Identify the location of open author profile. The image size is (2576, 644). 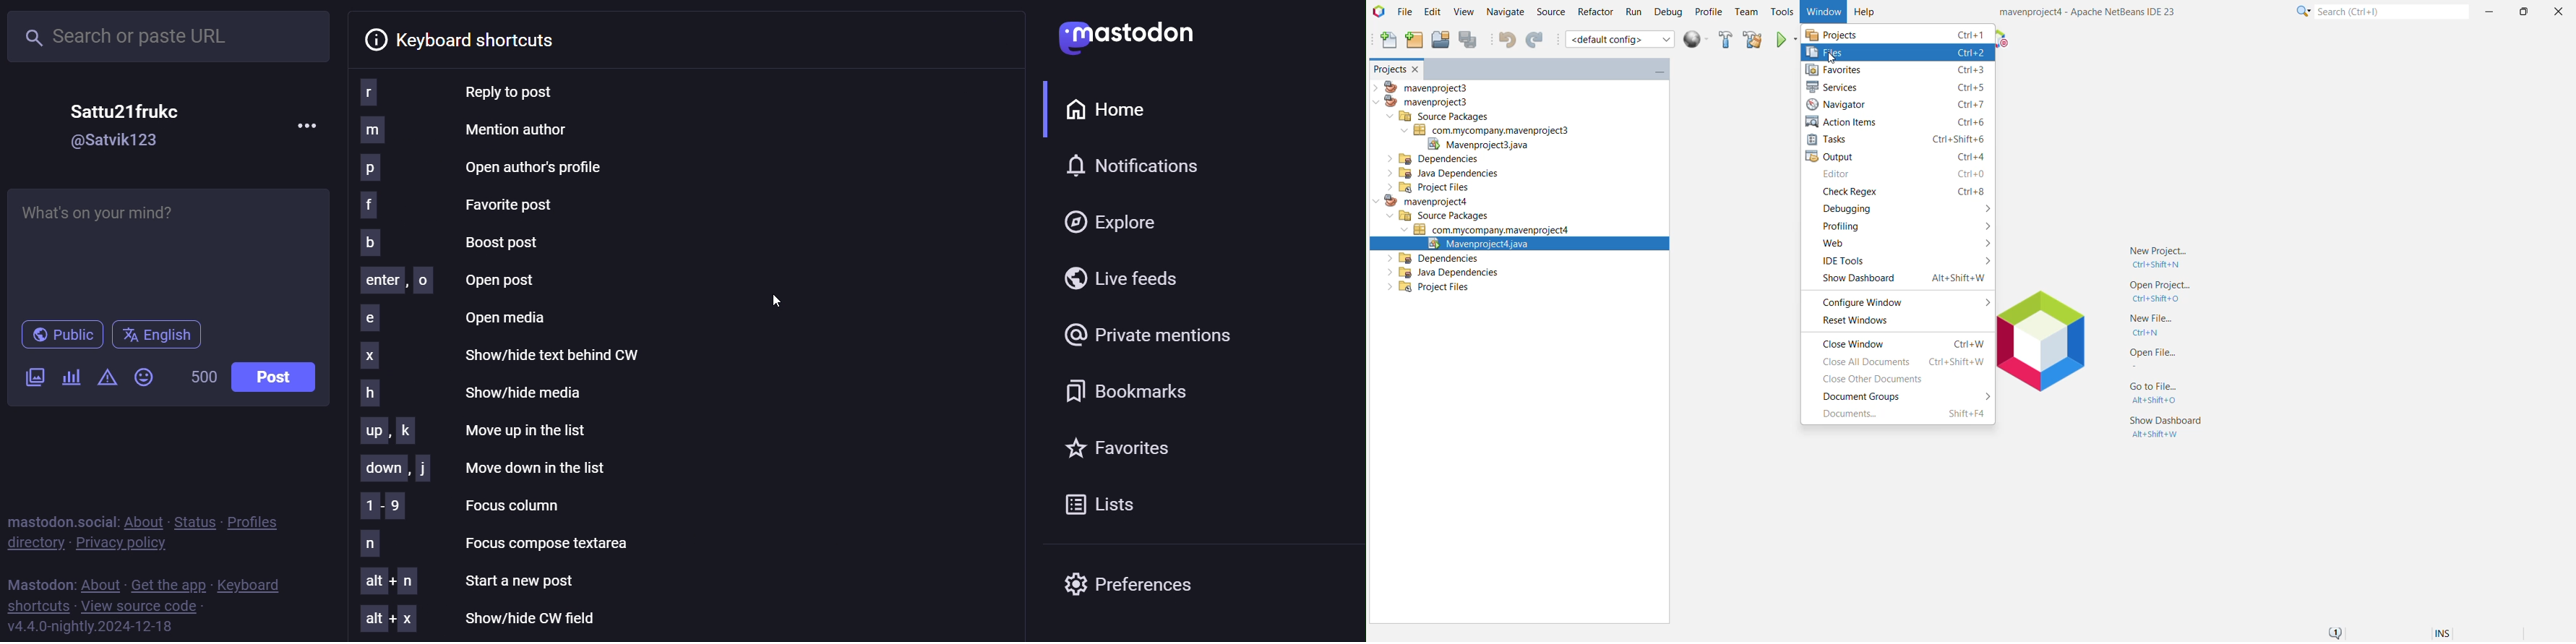
(541, 166).